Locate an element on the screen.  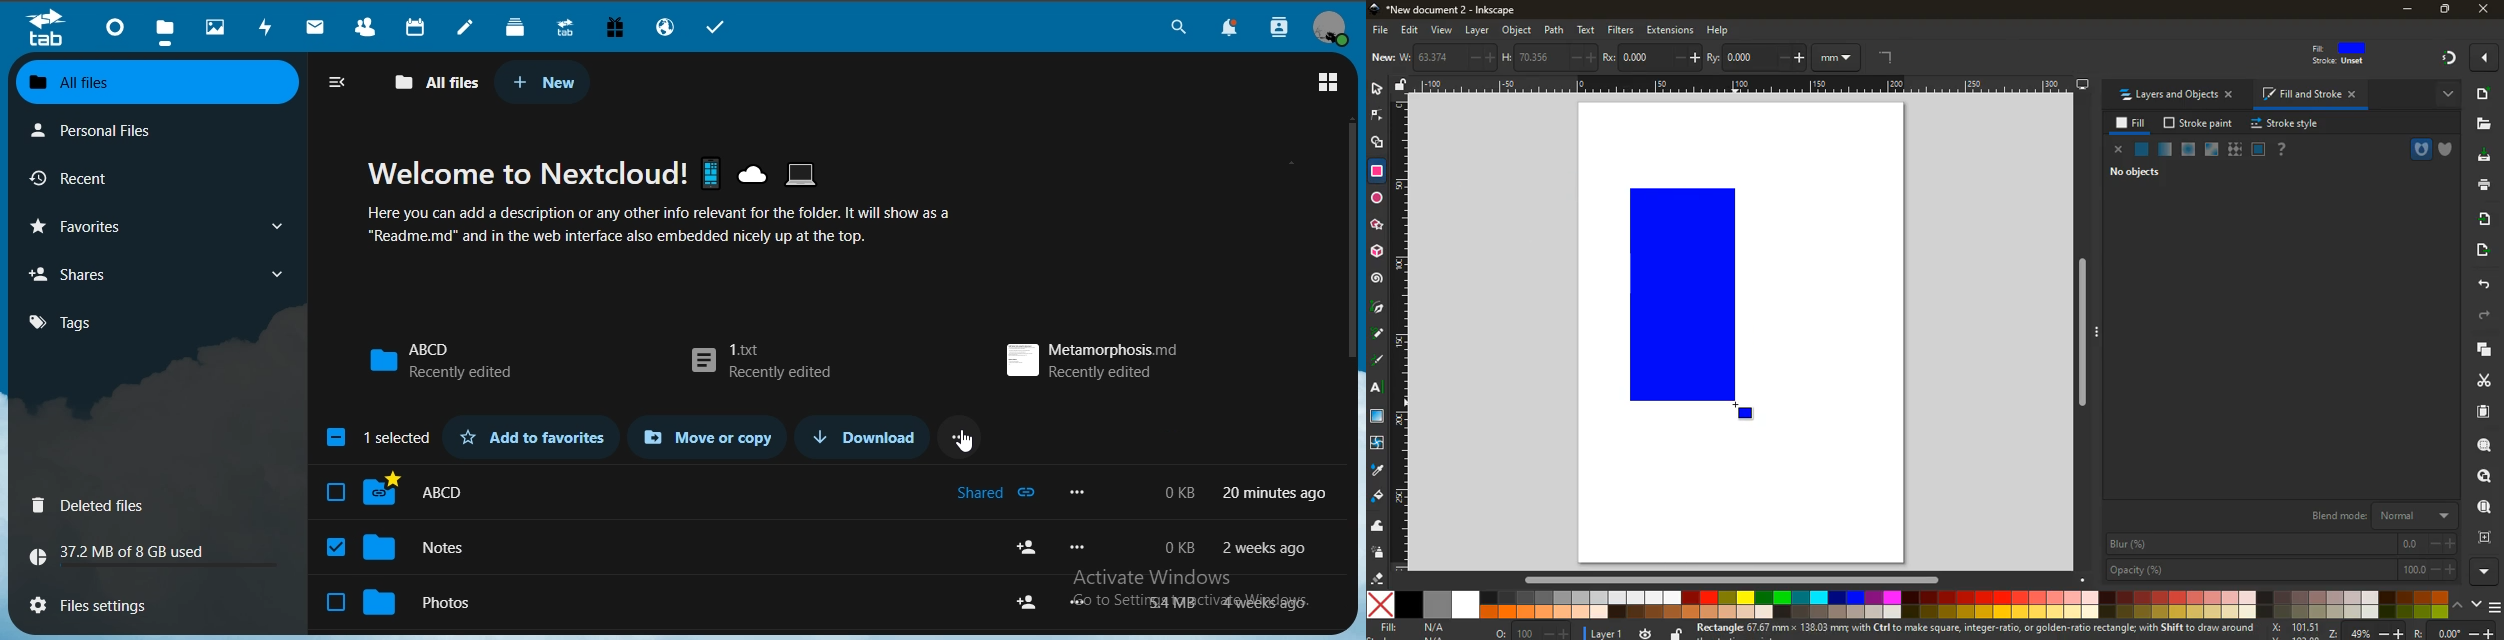
all files is located at coordinates (155, 80).